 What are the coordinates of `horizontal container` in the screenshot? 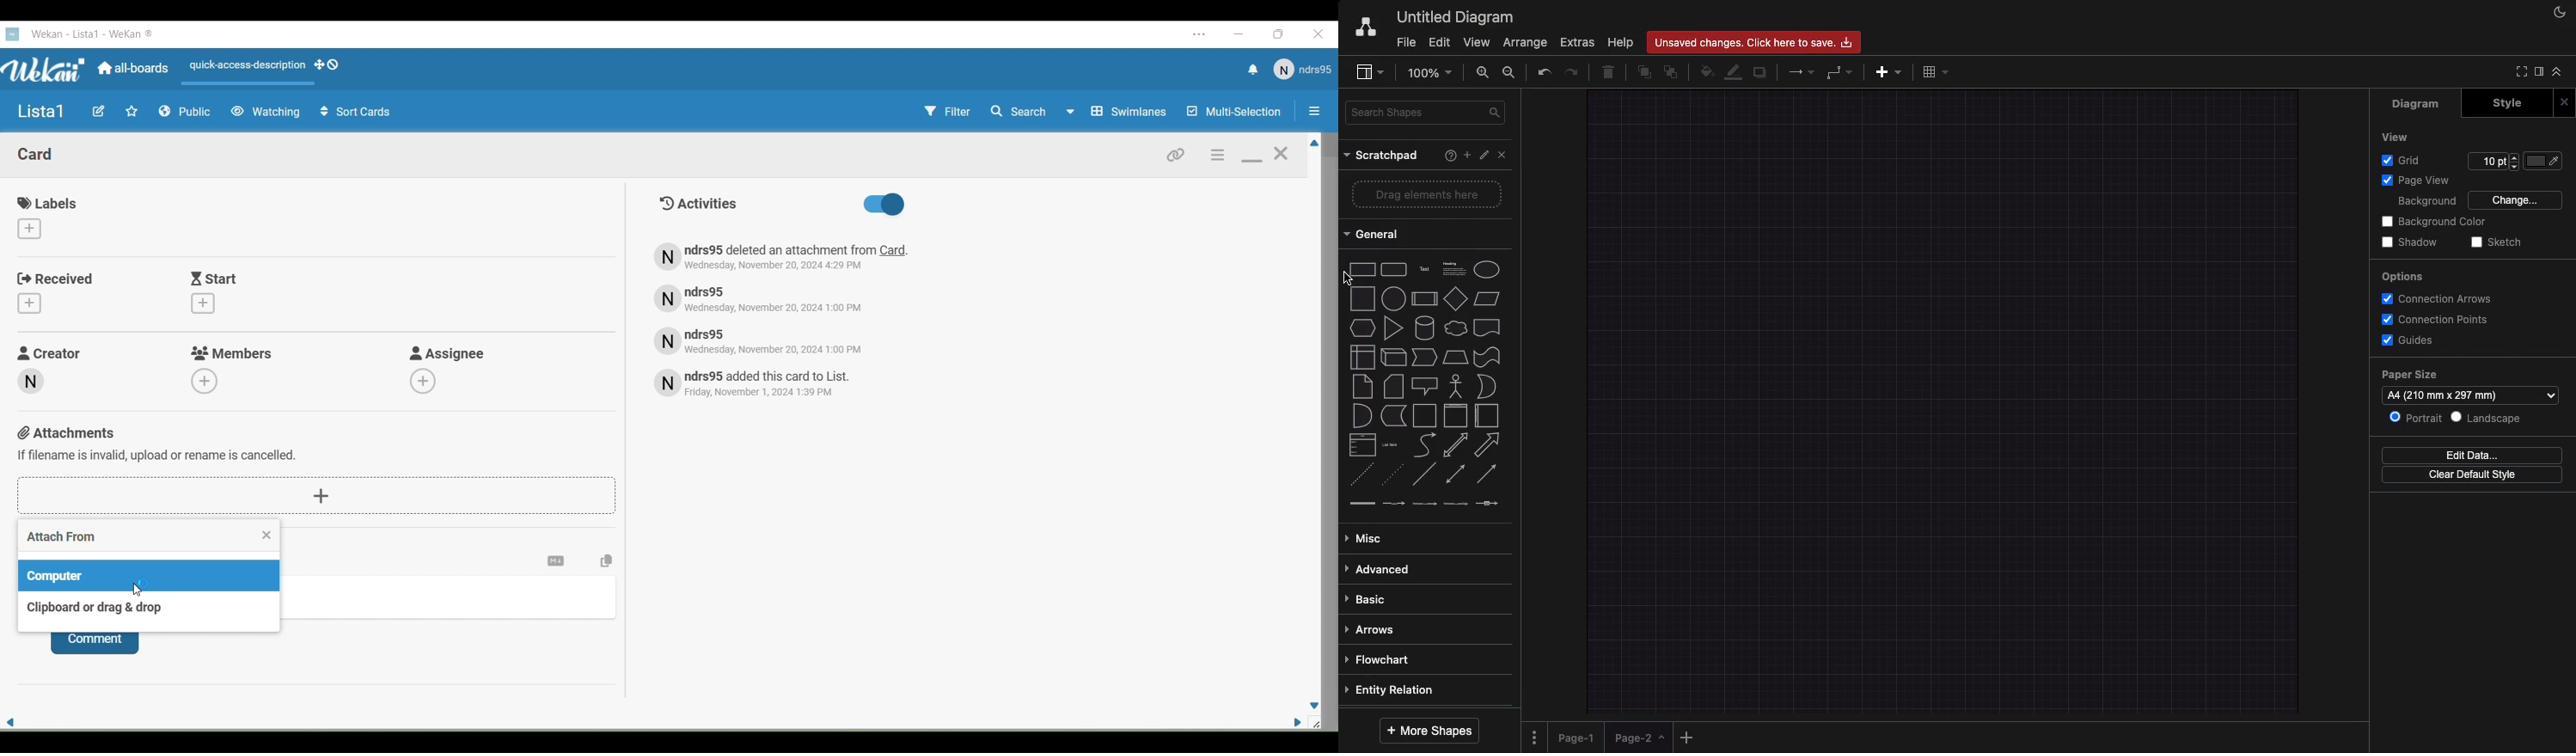 It's located at (1485, 416).